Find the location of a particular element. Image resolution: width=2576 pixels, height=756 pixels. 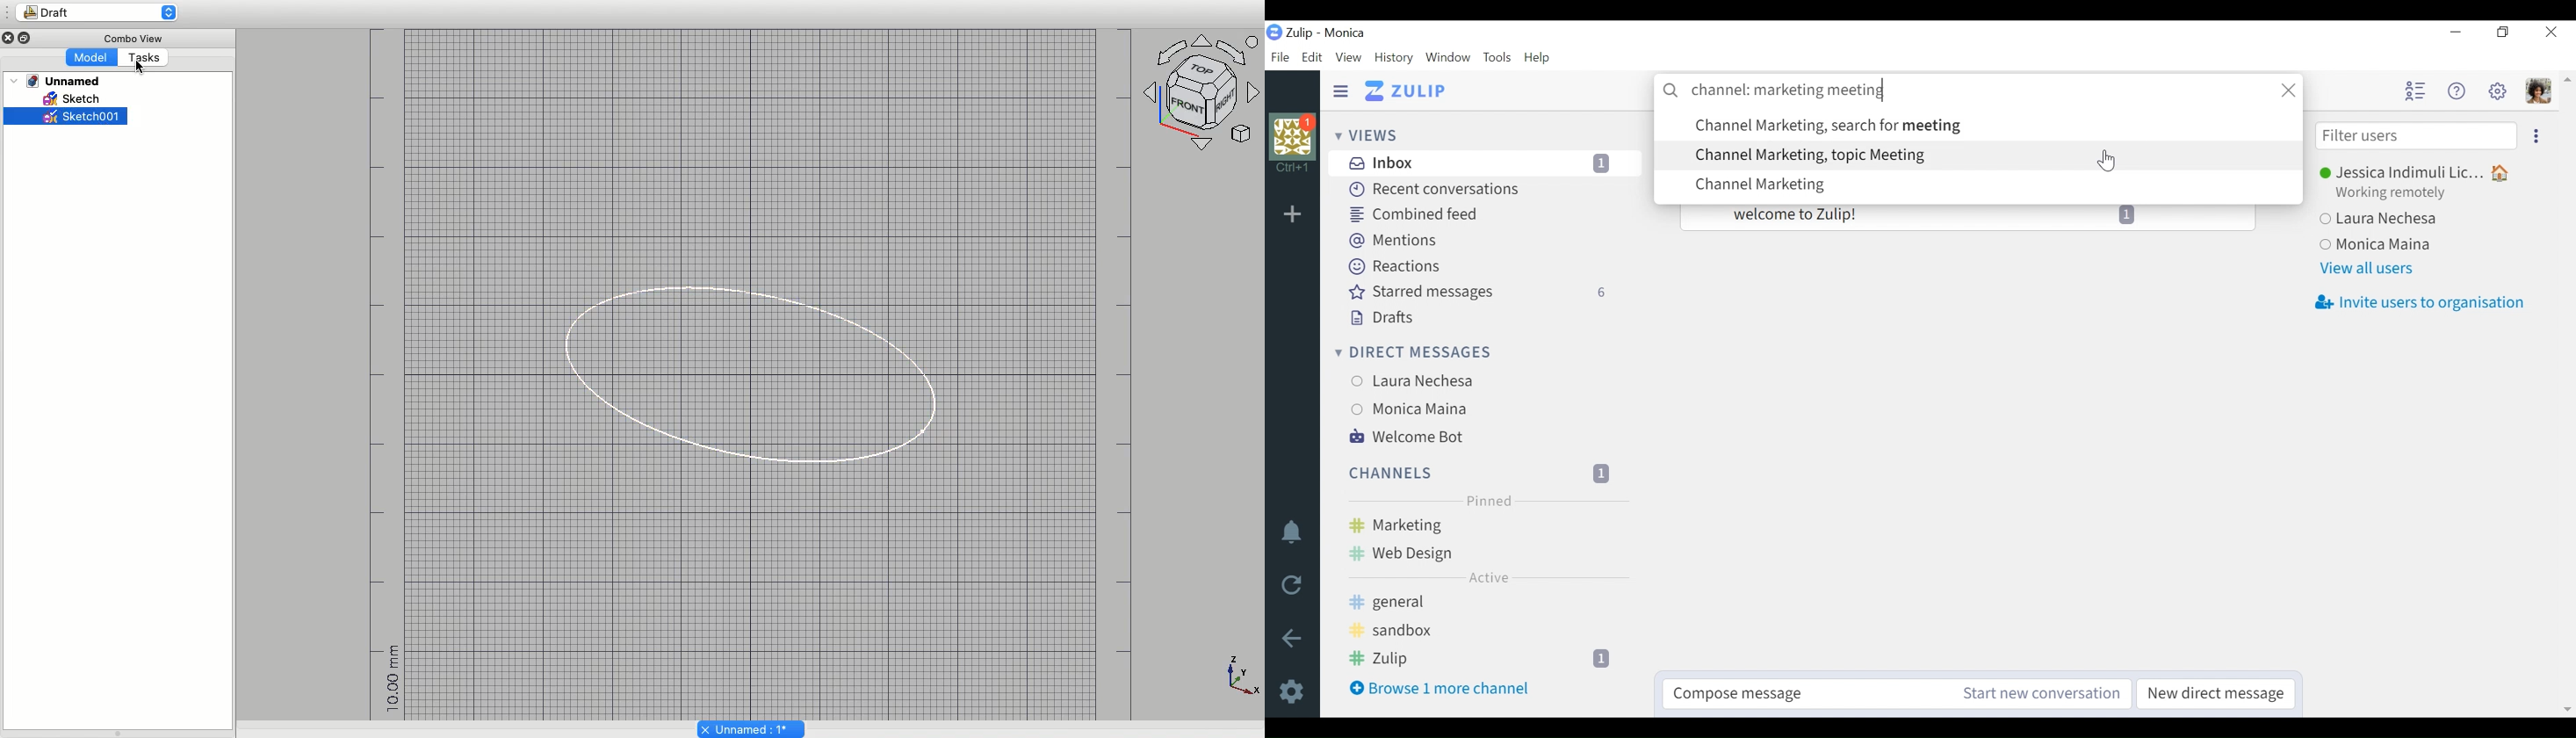

cursor is located at coordinates (141, 67).